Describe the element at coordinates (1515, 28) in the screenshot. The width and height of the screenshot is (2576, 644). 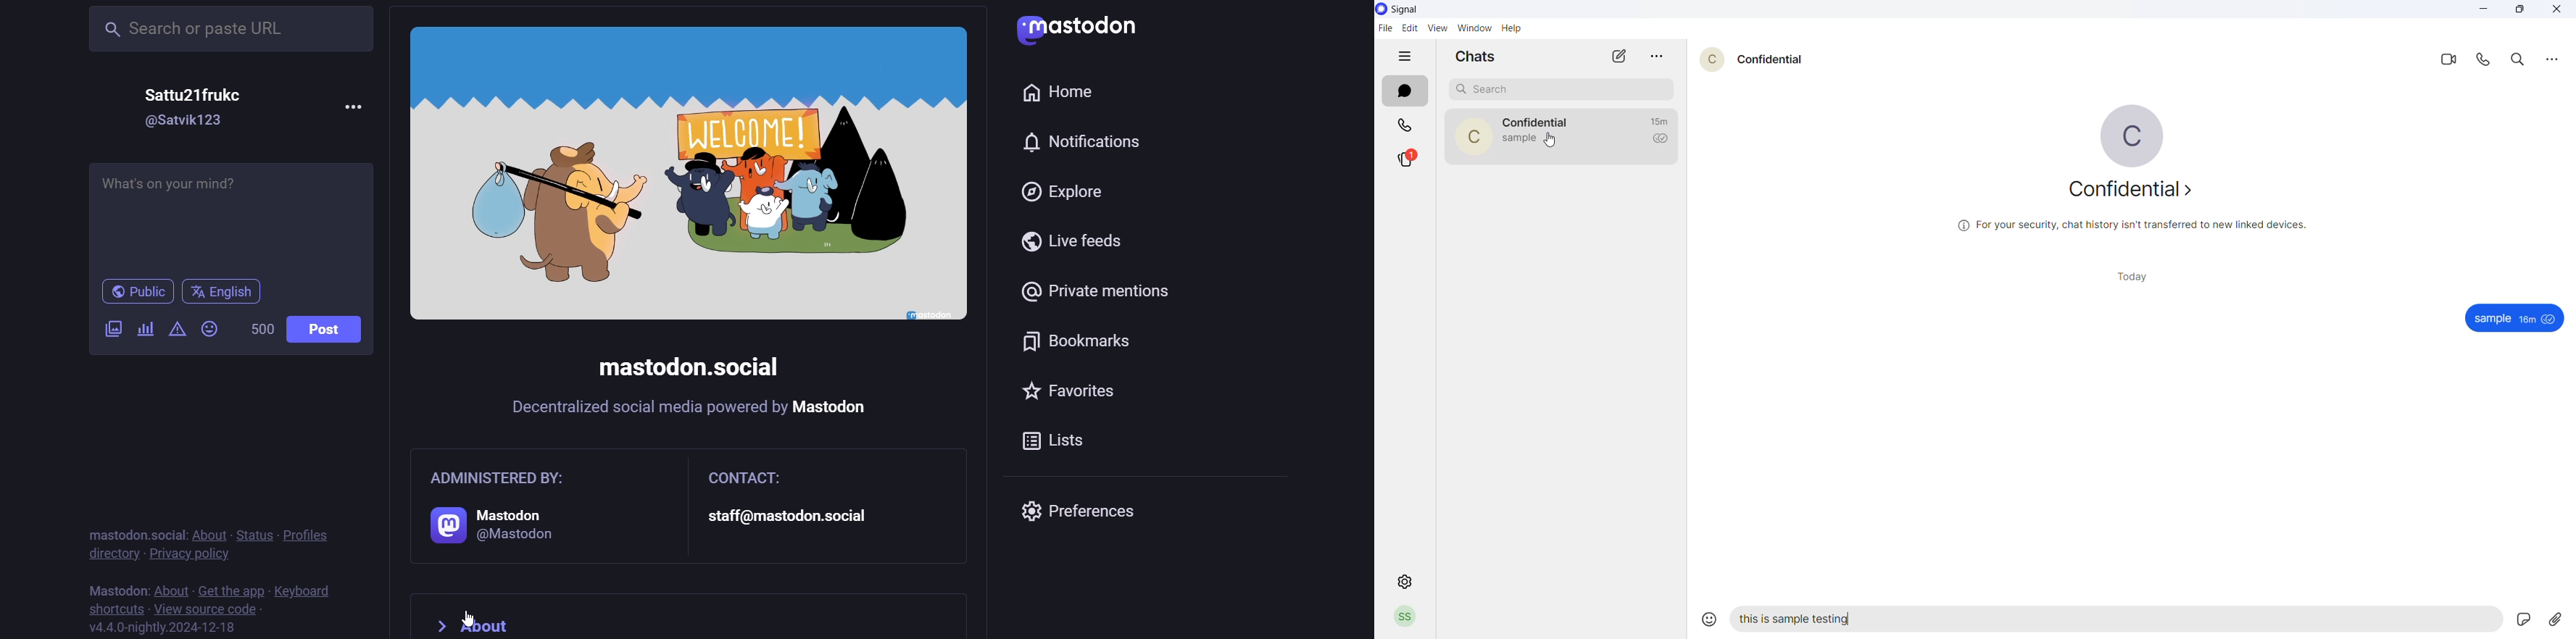
I see `help` at that location.